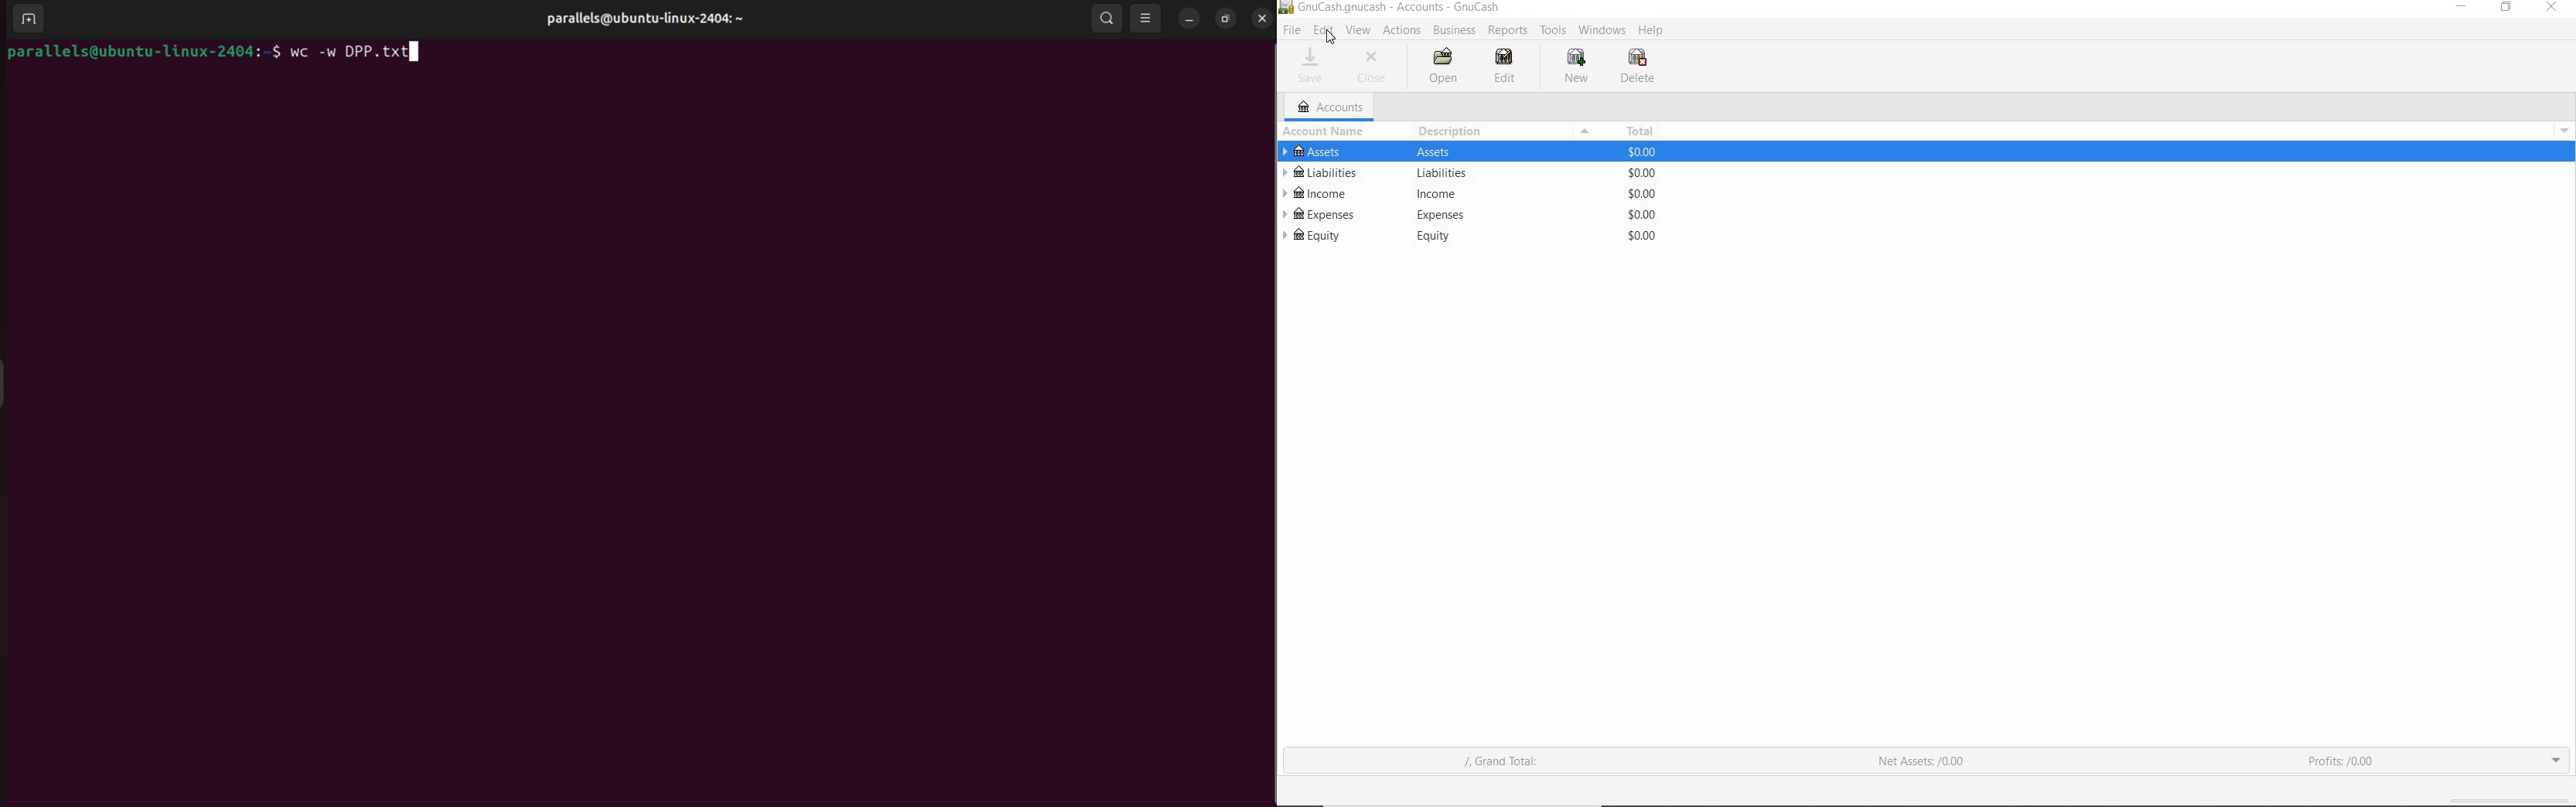 The height and width of the screenshot is (812, 2576). What do you see at coordinates (1332, 37) in the screenshot?
I see `Cursor` at bounding box center [1332, 37].